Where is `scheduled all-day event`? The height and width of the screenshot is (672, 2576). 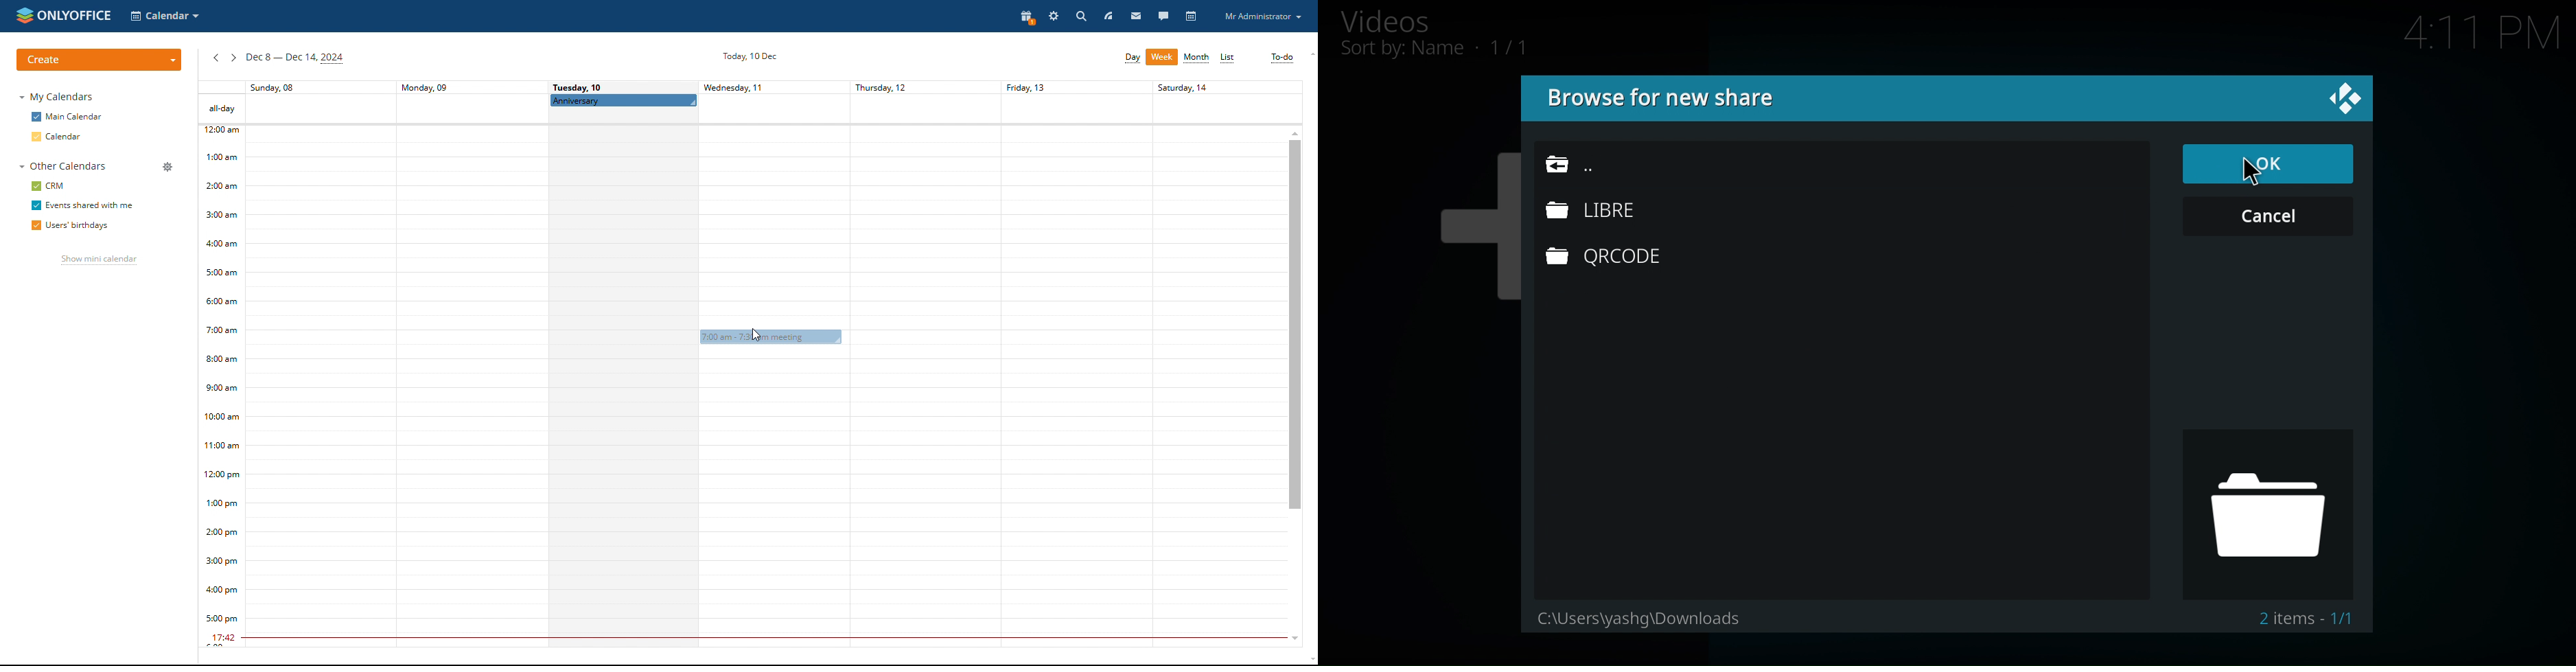
scheduled all-day event is located at coordinates (624, 100).